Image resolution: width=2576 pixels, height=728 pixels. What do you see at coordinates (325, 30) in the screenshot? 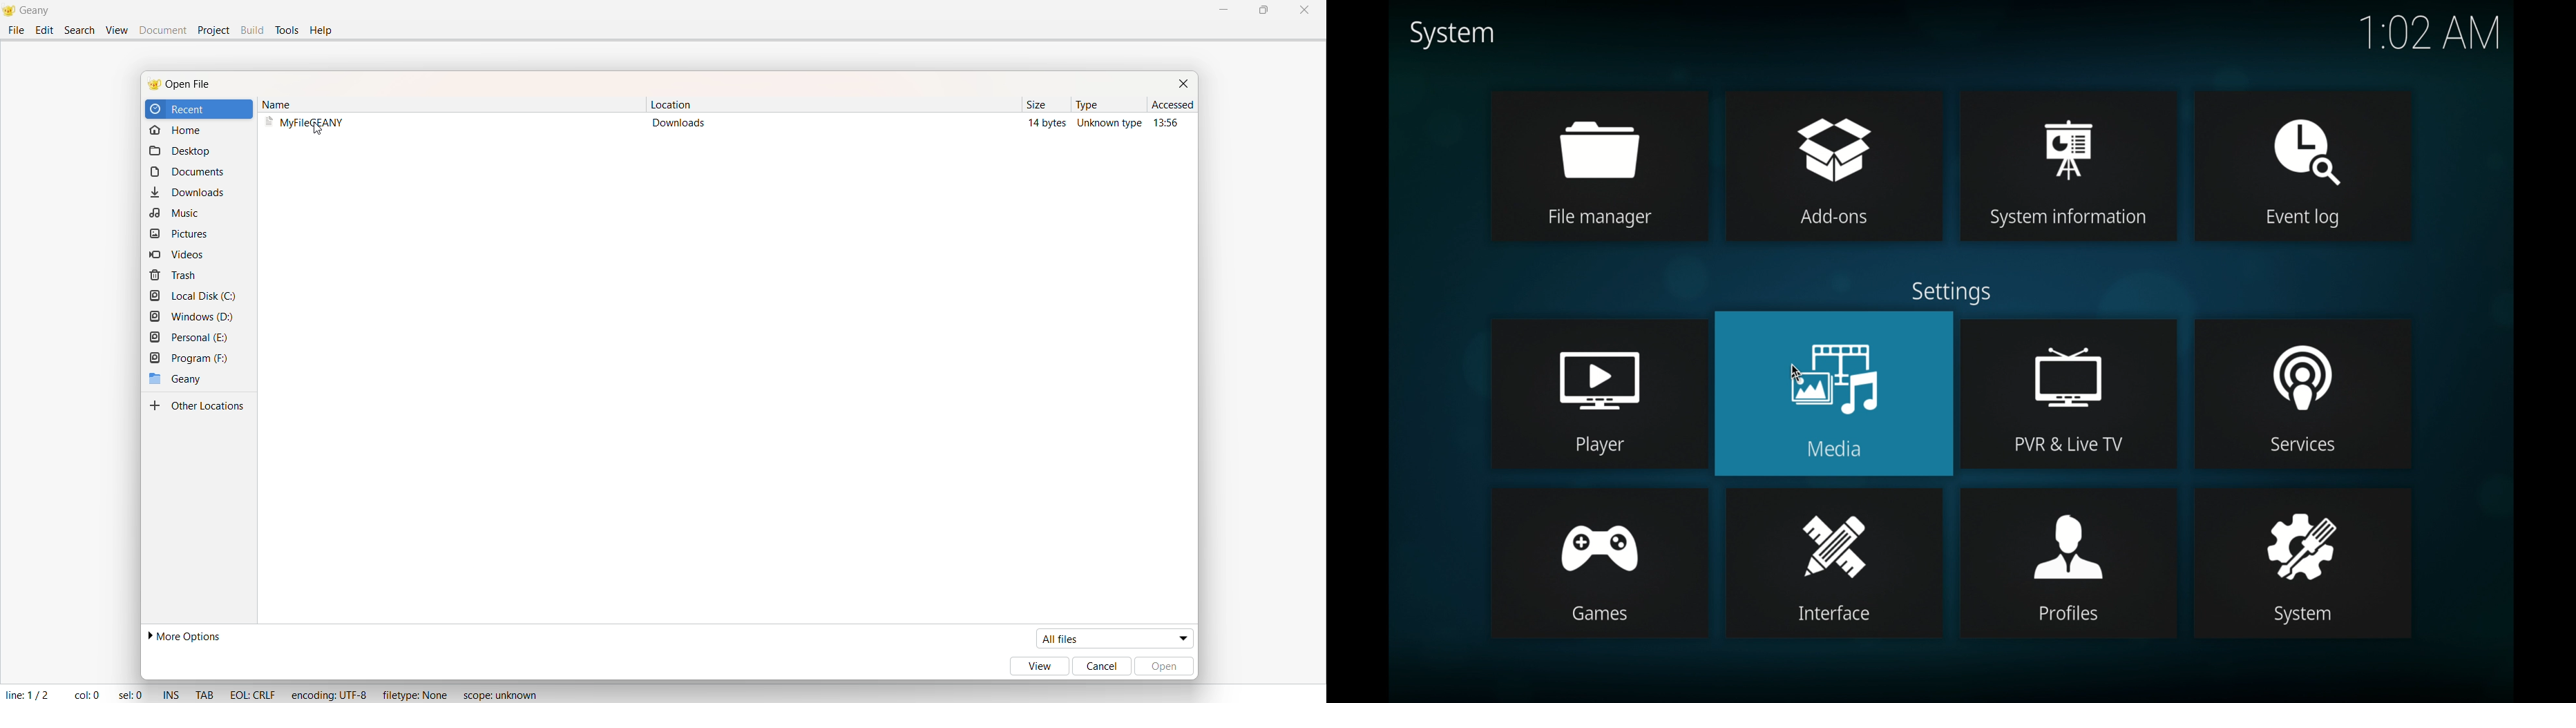
I see `help` at bounding box center [325, 30].